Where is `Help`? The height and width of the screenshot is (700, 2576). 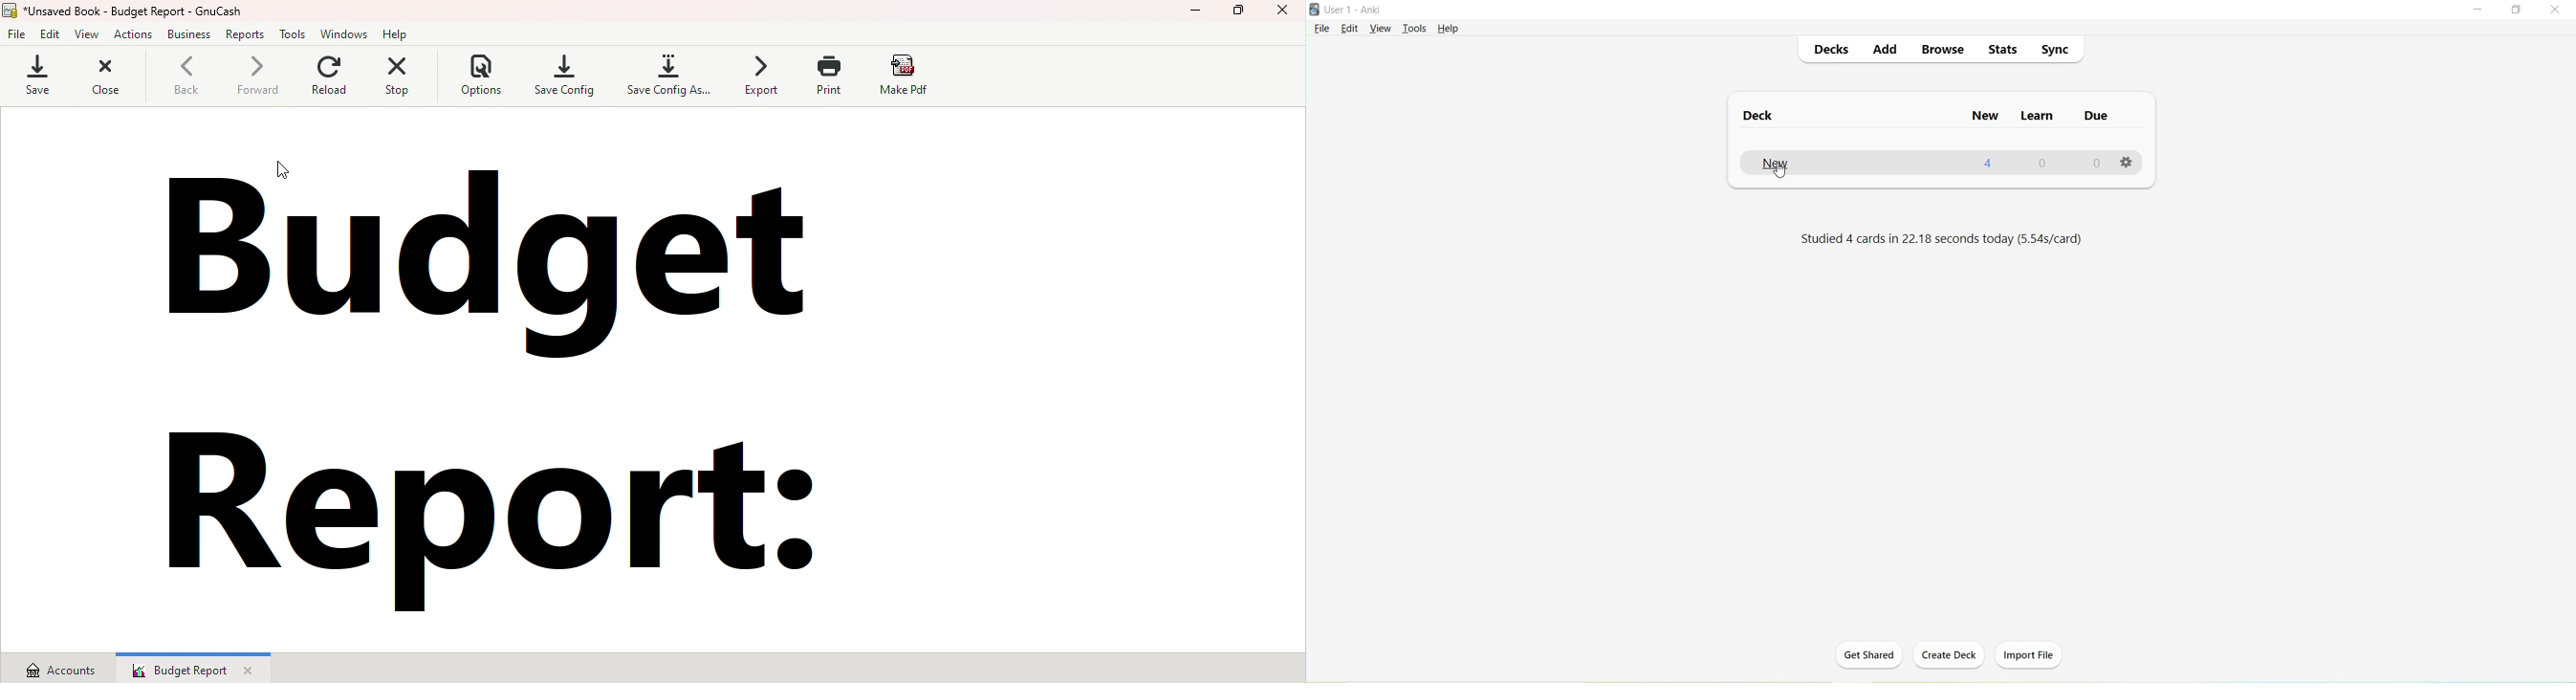 Help is located at coordinates (1449, 29).